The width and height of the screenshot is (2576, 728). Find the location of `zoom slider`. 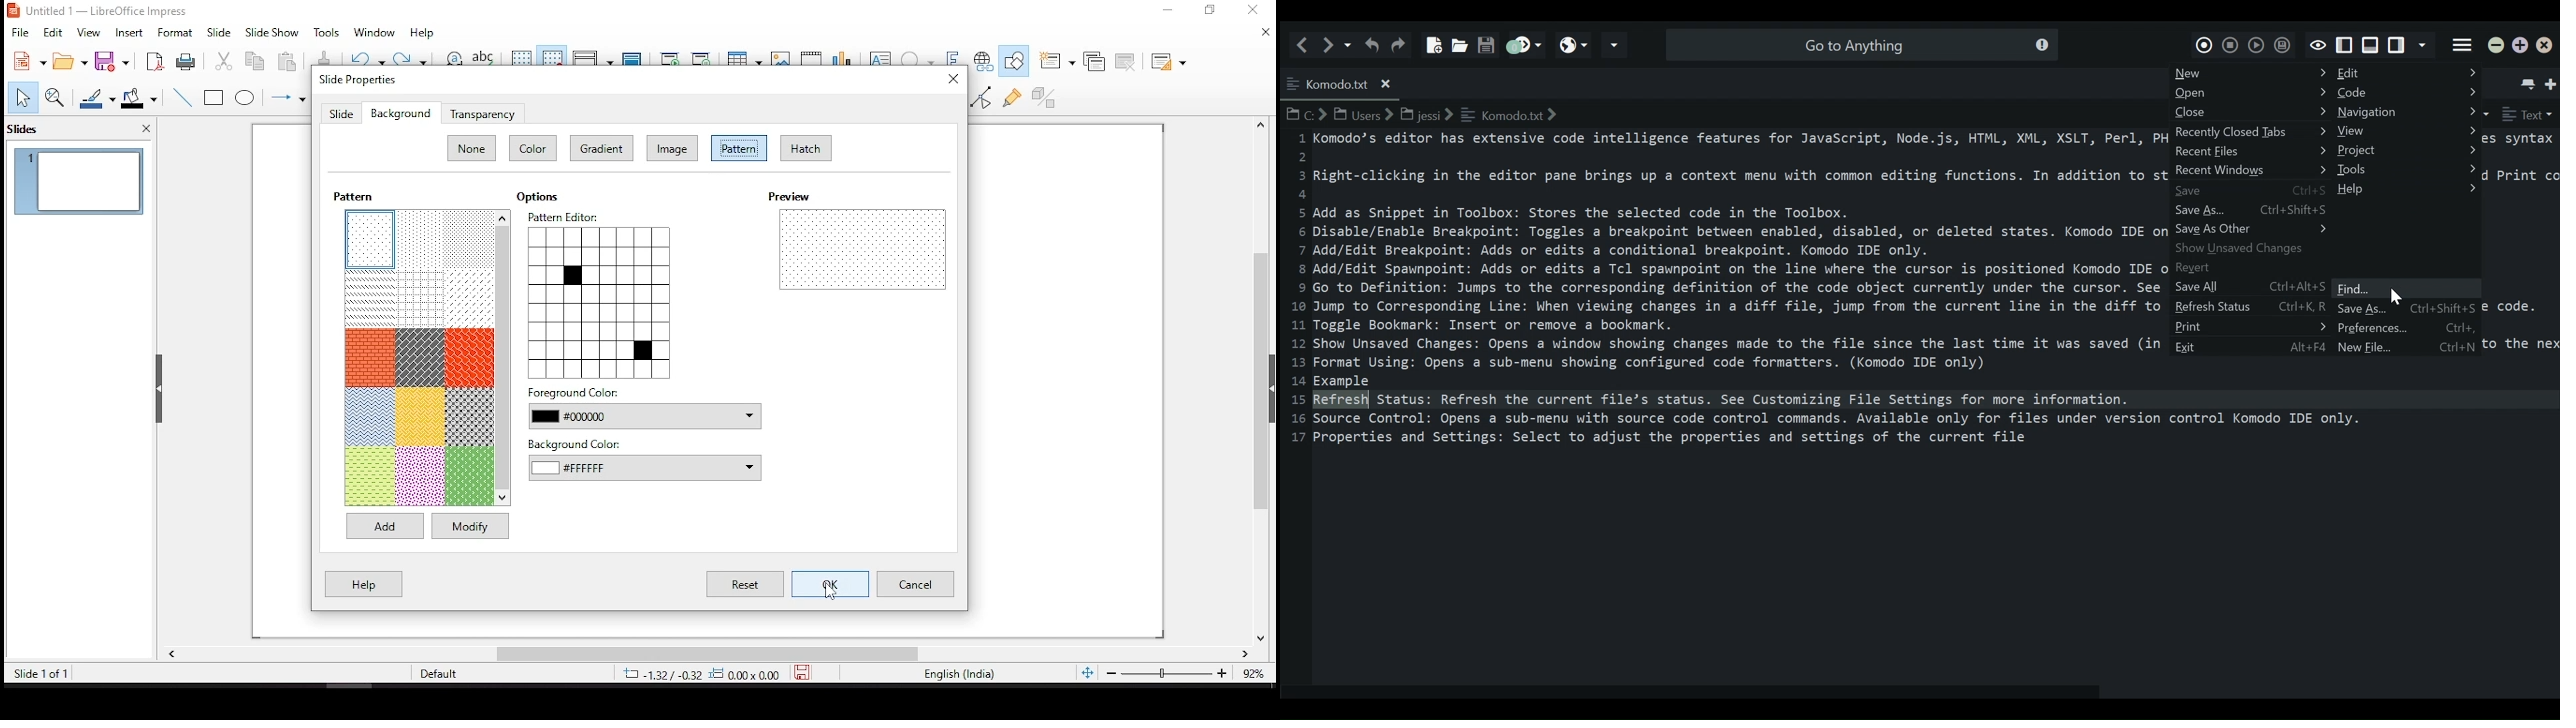

zoom slider is located at coordinates (1165, 673).